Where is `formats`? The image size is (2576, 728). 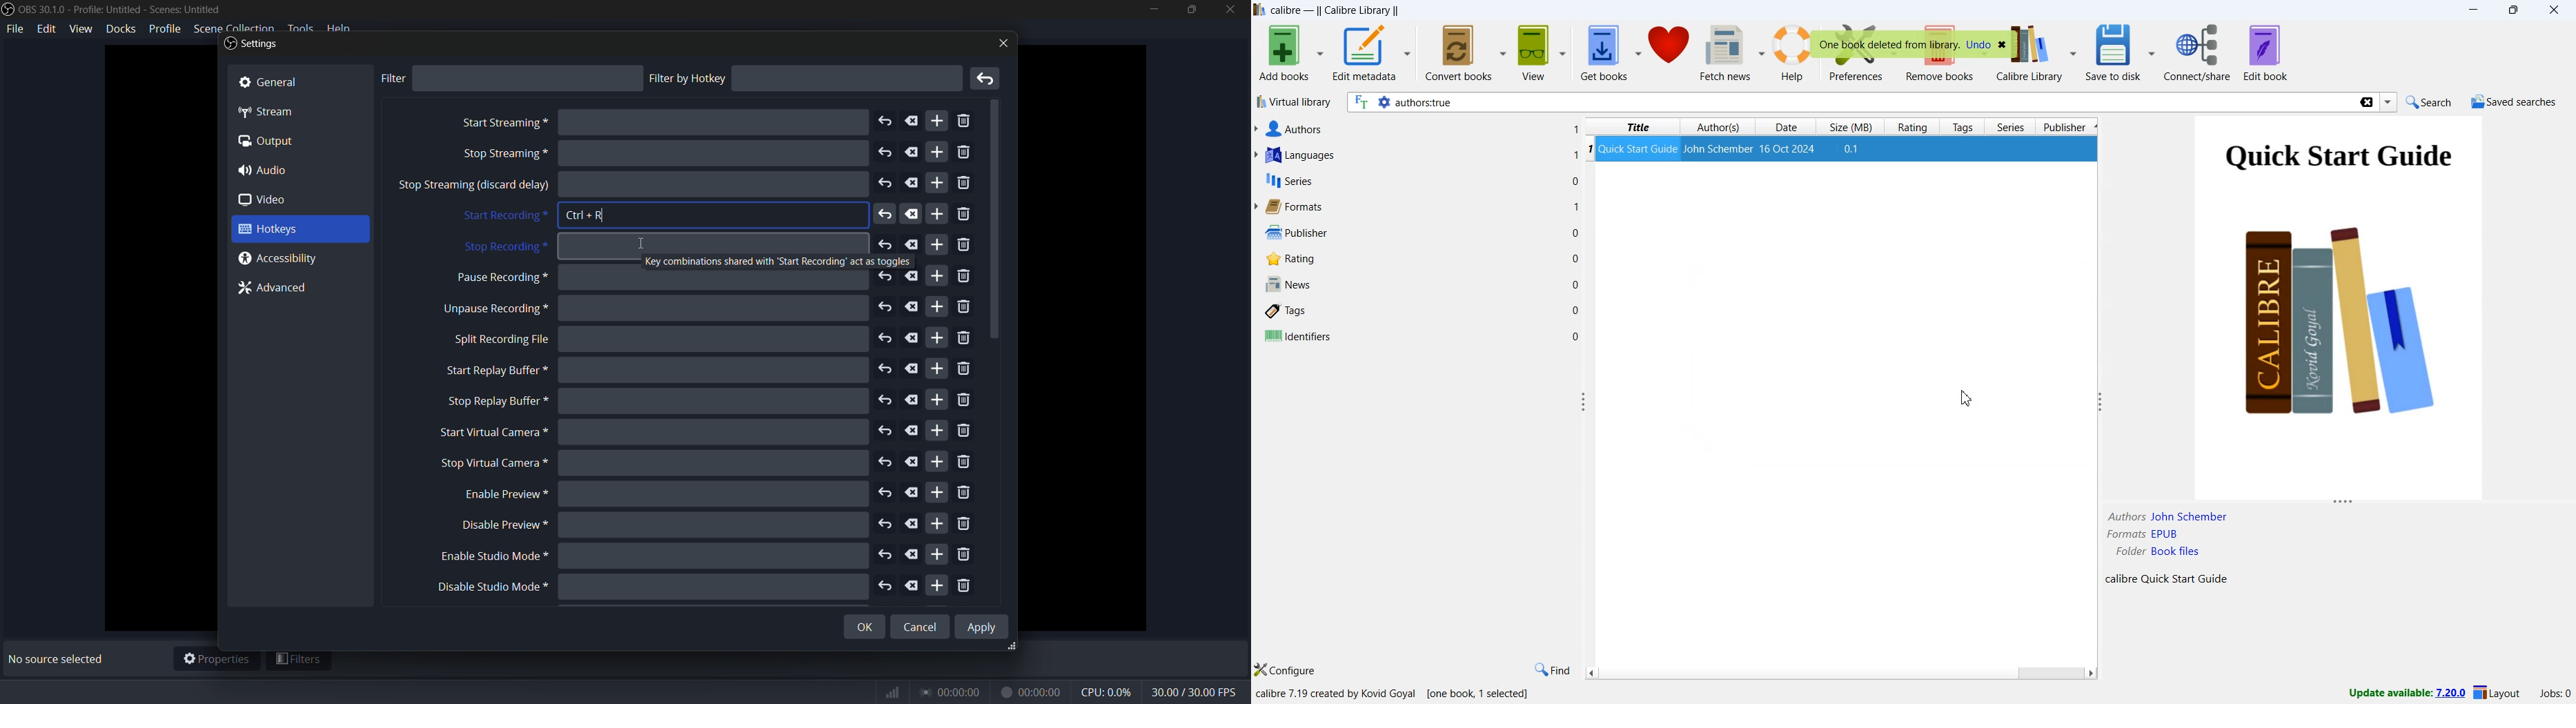 formats is located at coordinates (1293, 207).